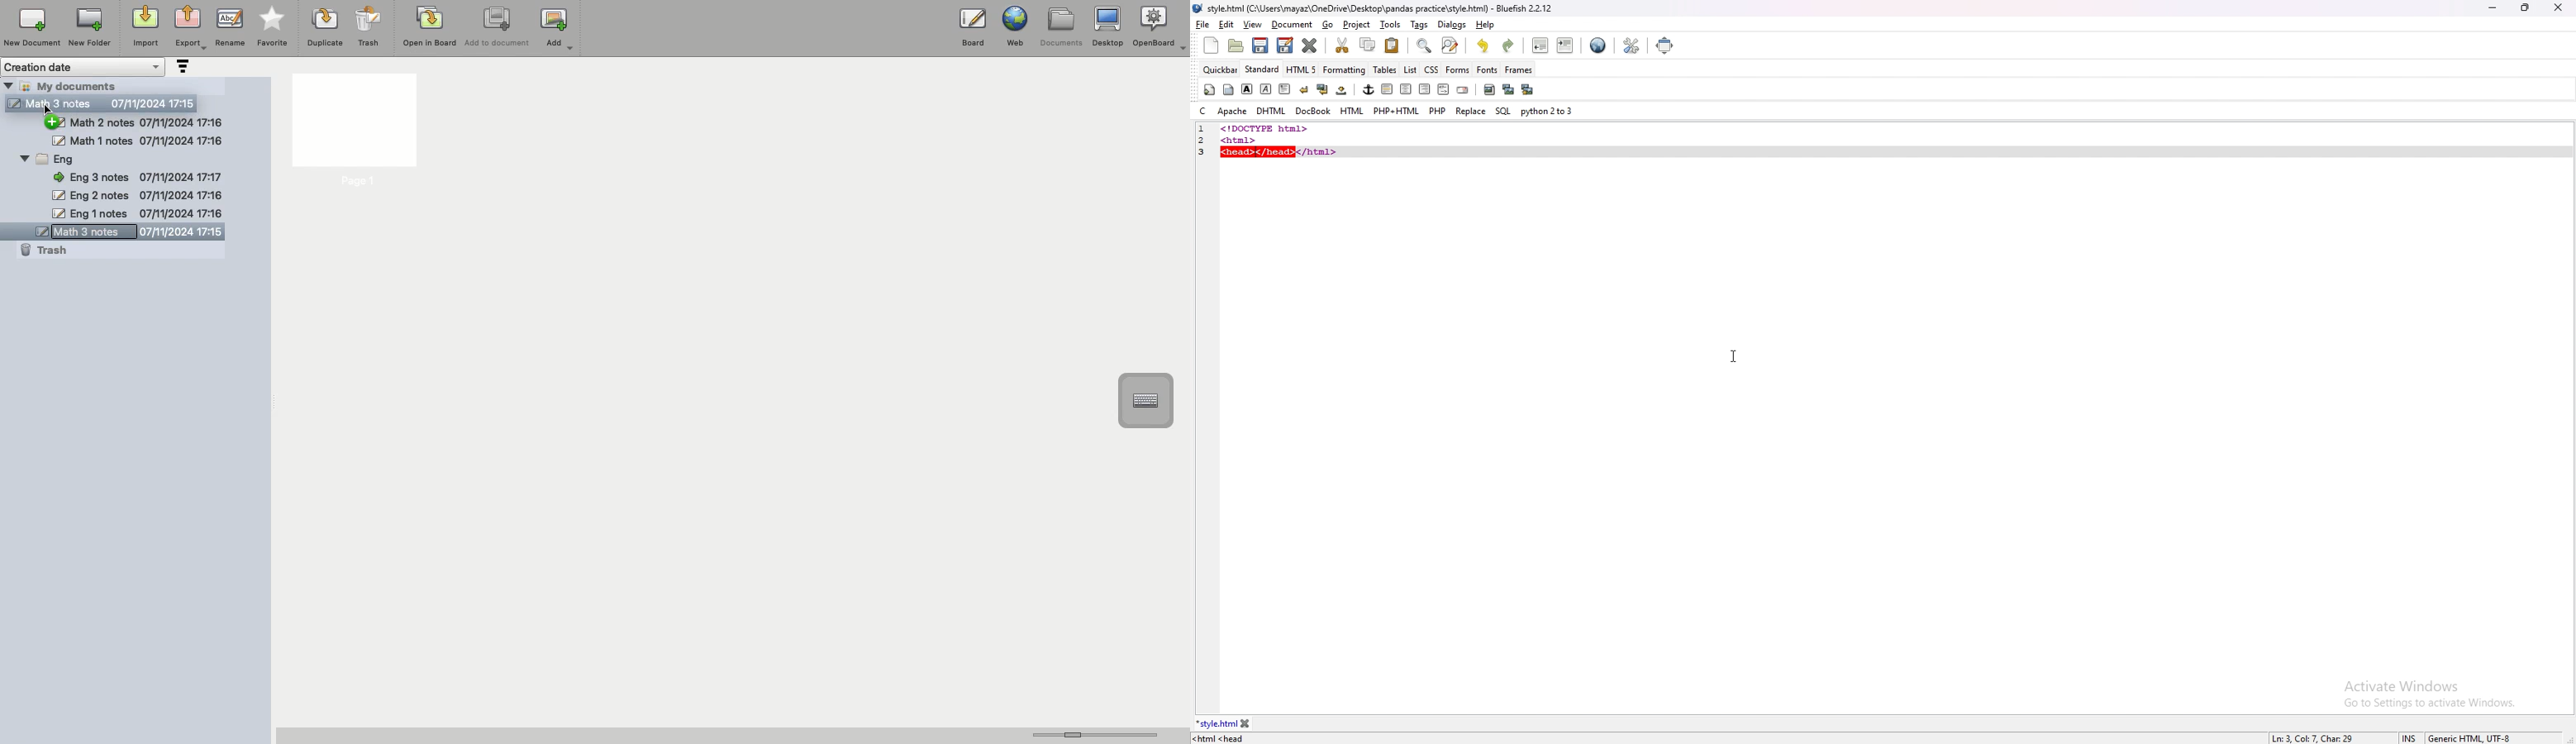 The width and height of the screenshot is (2576, 756). I want to click on multi thumbnail, so click(1527, 89).